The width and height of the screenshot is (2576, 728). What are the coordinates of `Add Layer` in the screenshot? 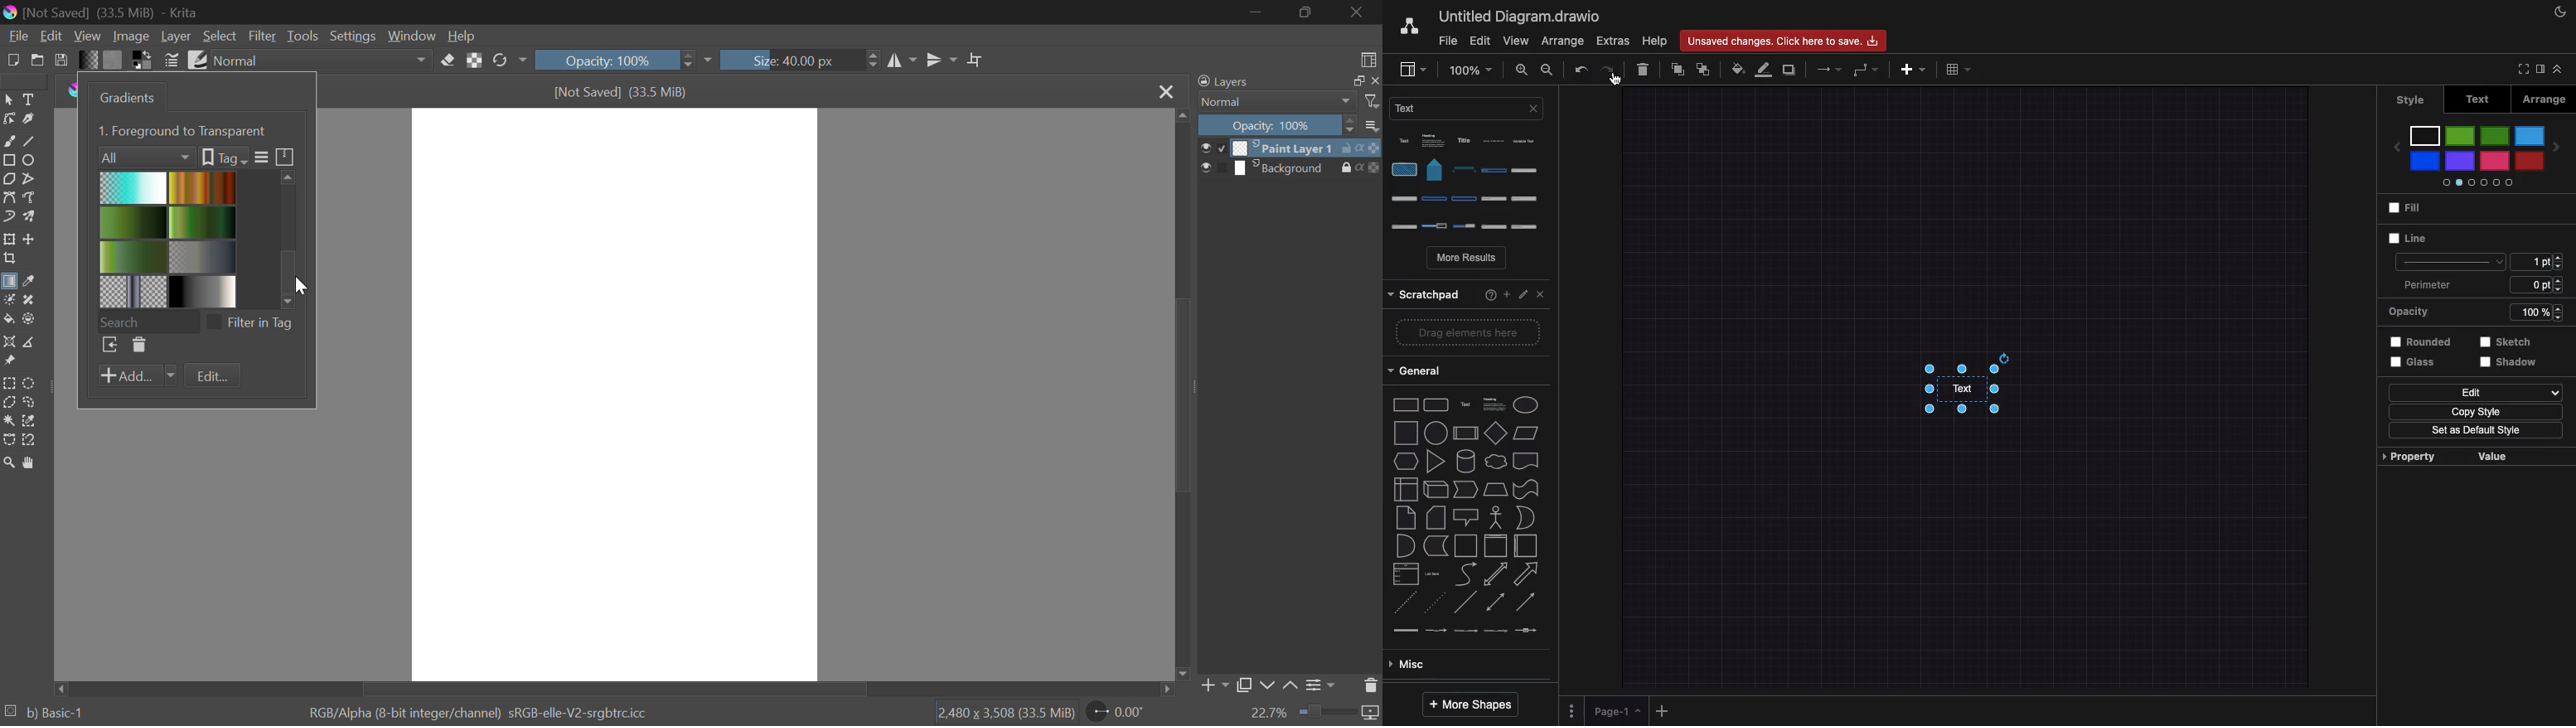 It's located at (1214, 689).